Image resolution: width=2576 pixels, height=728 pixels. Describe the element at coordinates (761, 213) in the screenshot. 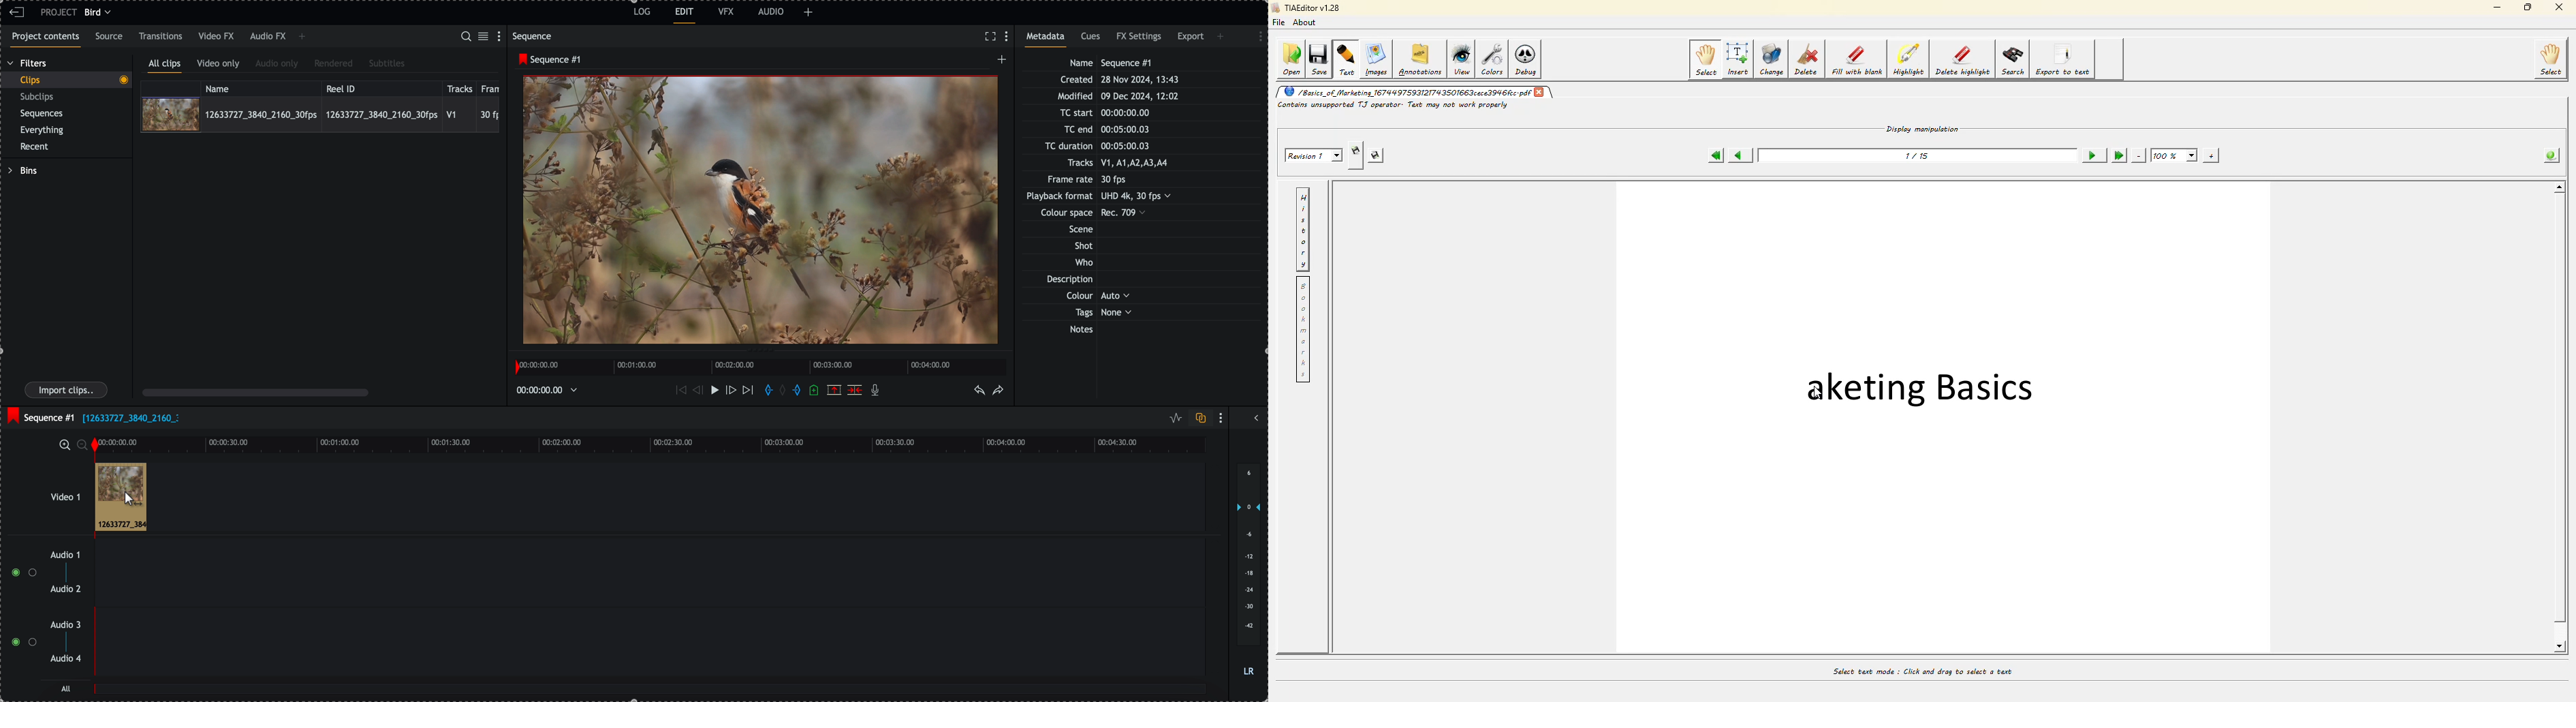

I see `picture` at that location.